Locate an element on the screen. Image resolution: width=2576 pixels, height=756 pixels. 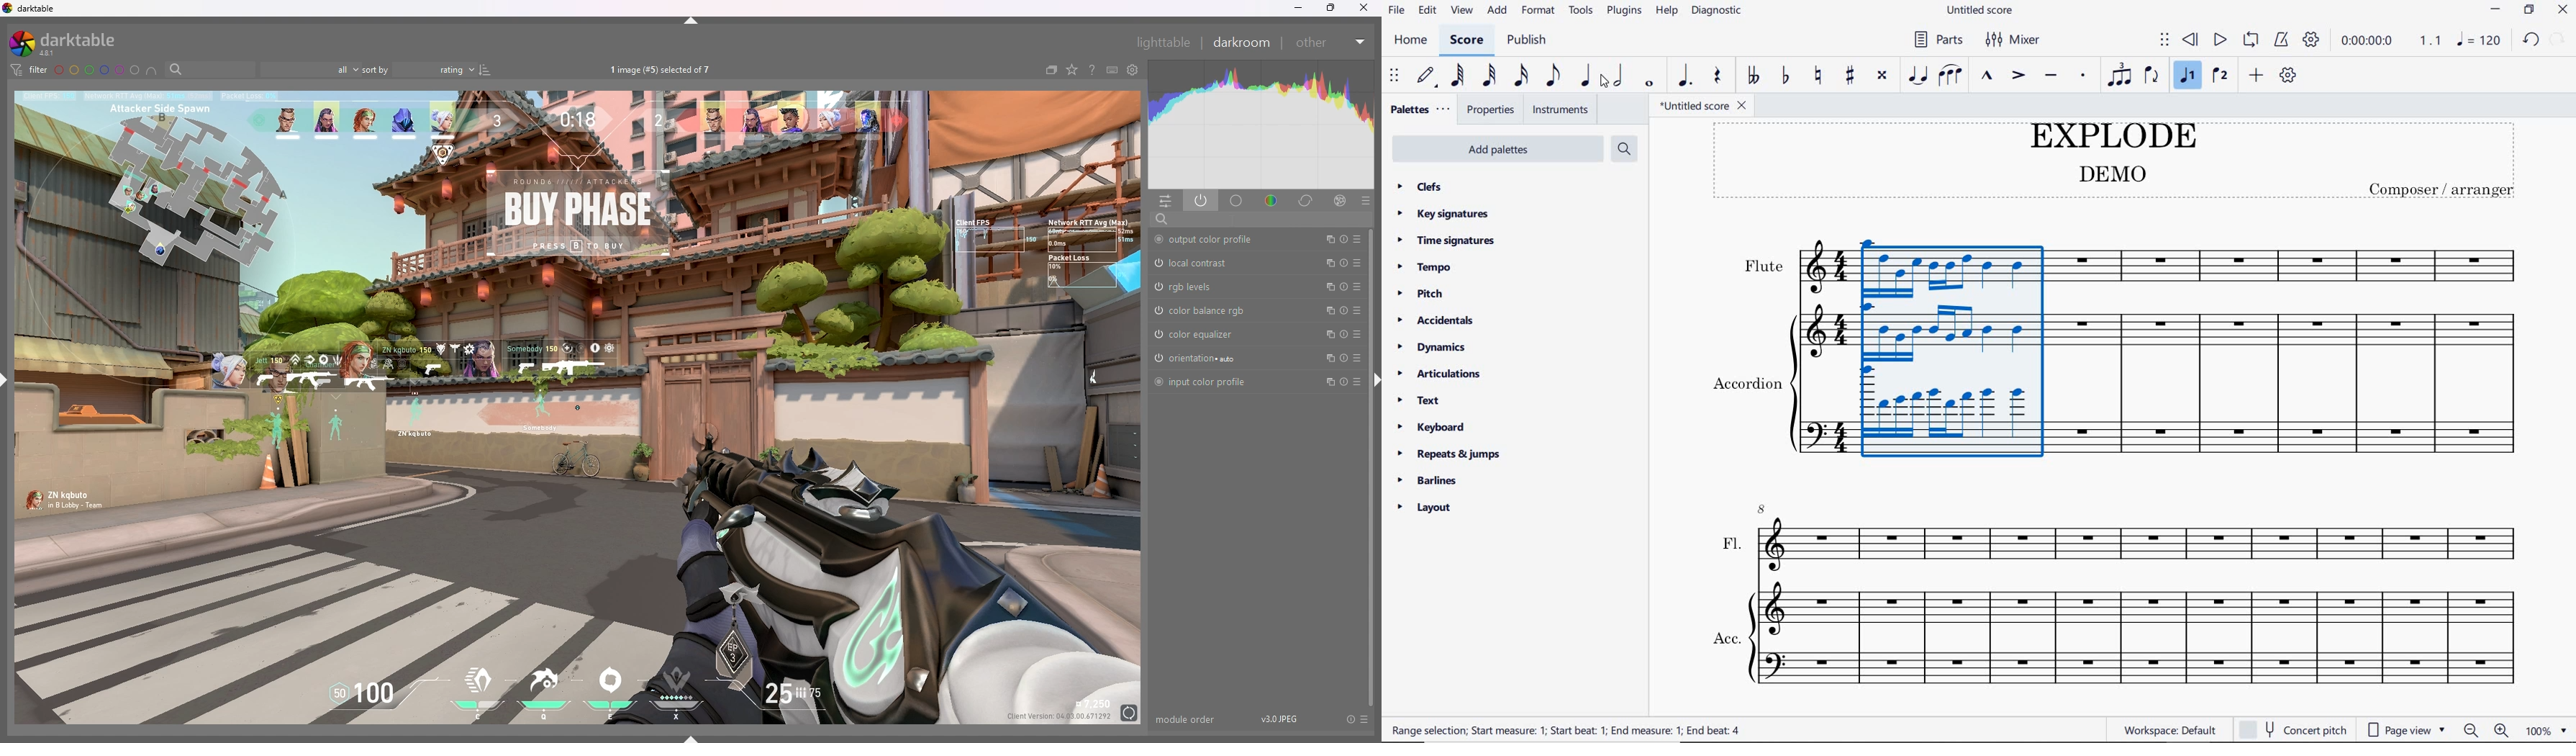
cursor is located at coordinates (1606, 80).